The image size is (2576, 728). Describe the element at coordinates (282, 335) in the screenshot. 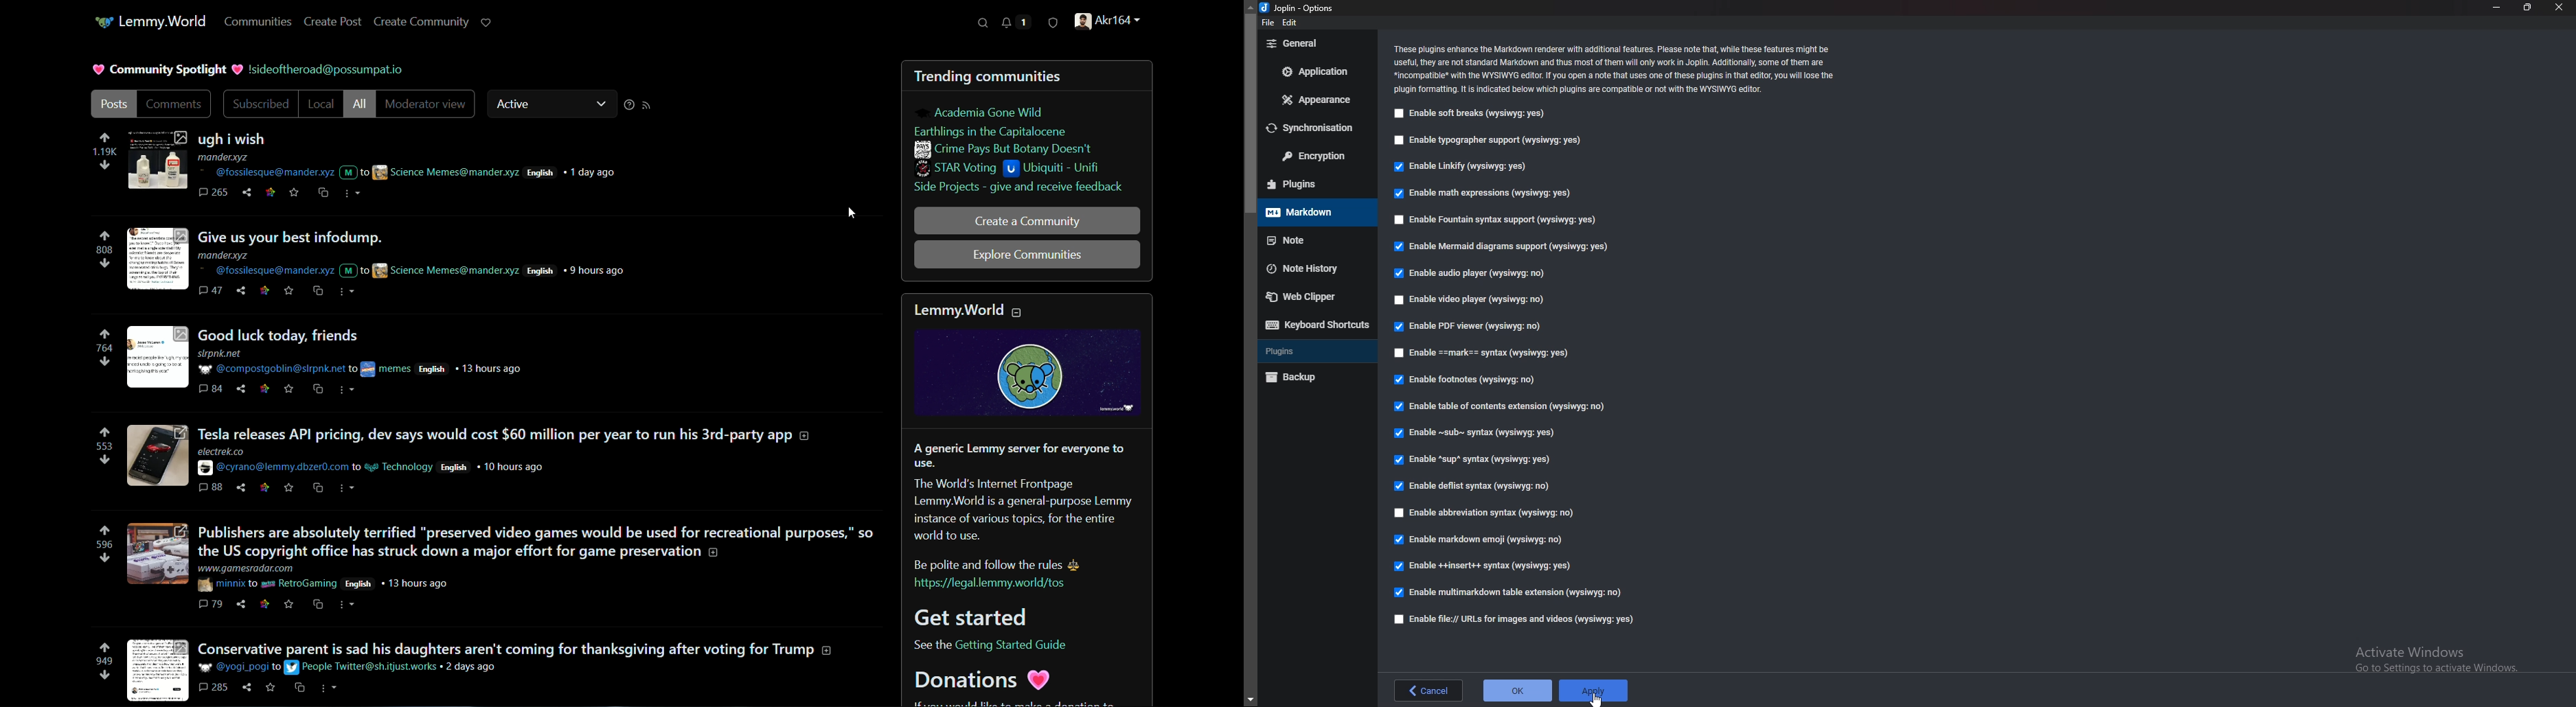

I see `good luck today, friends` at that location.